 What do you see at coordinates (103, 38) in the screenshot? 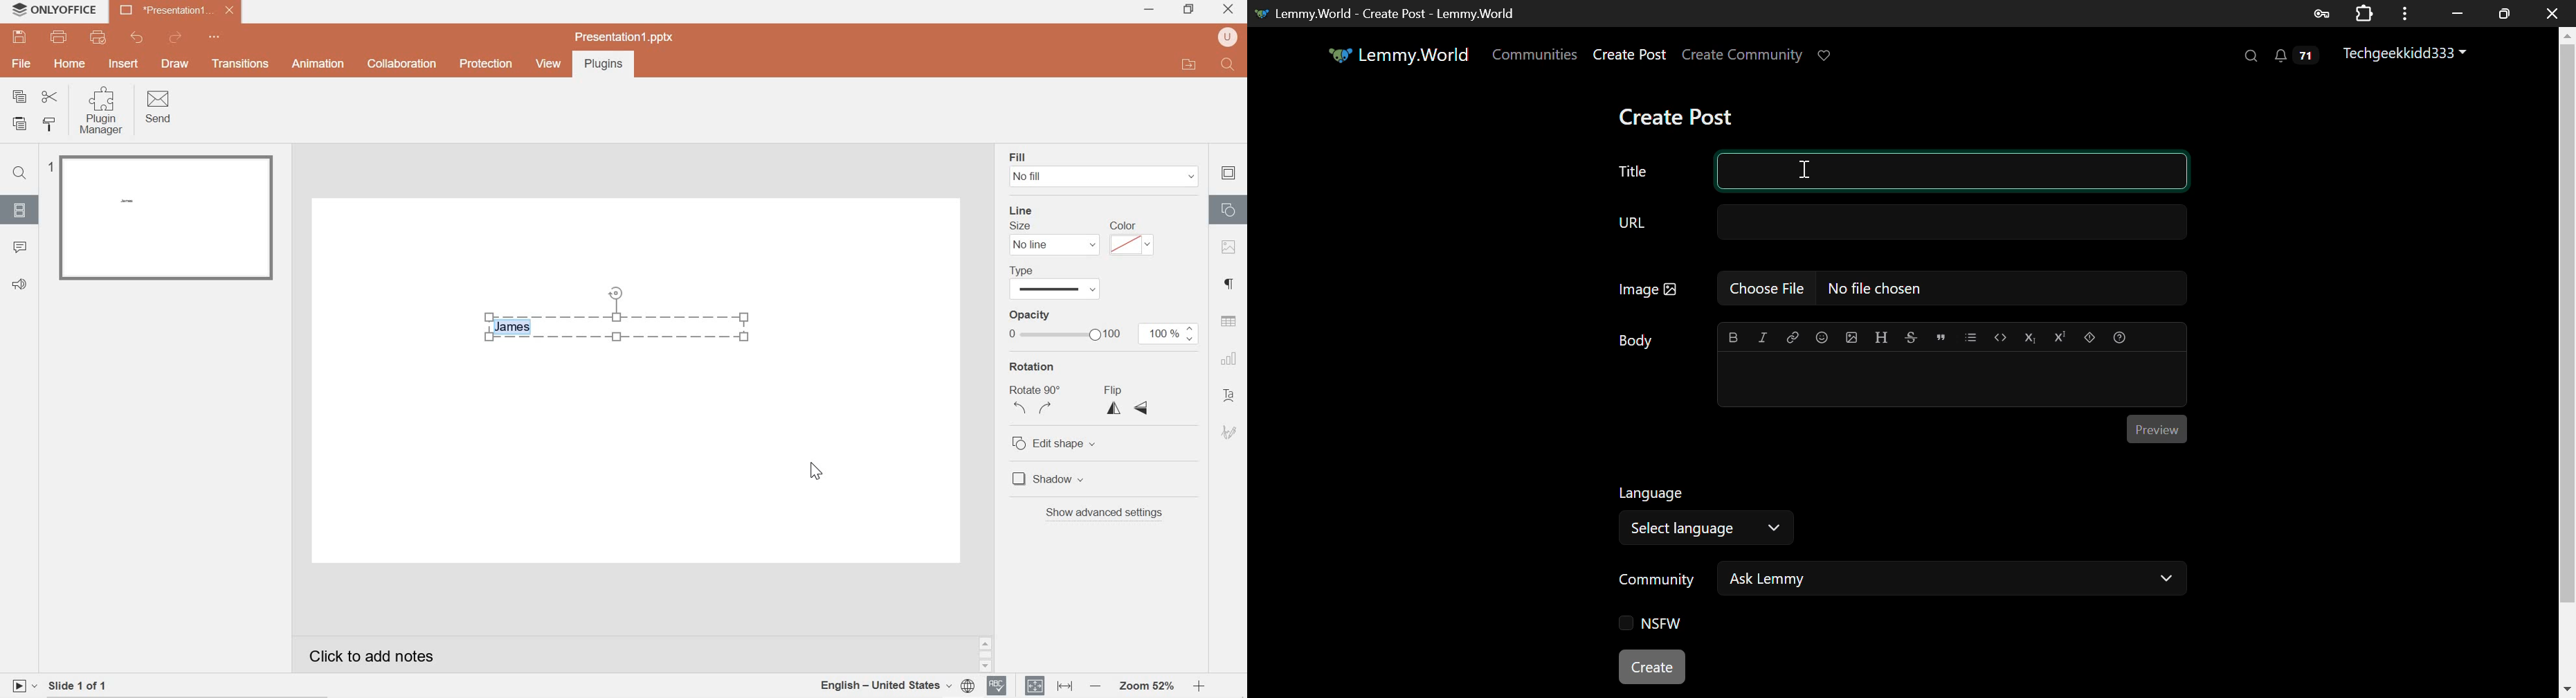
I see `quick print` at bounding box center [103, 38].